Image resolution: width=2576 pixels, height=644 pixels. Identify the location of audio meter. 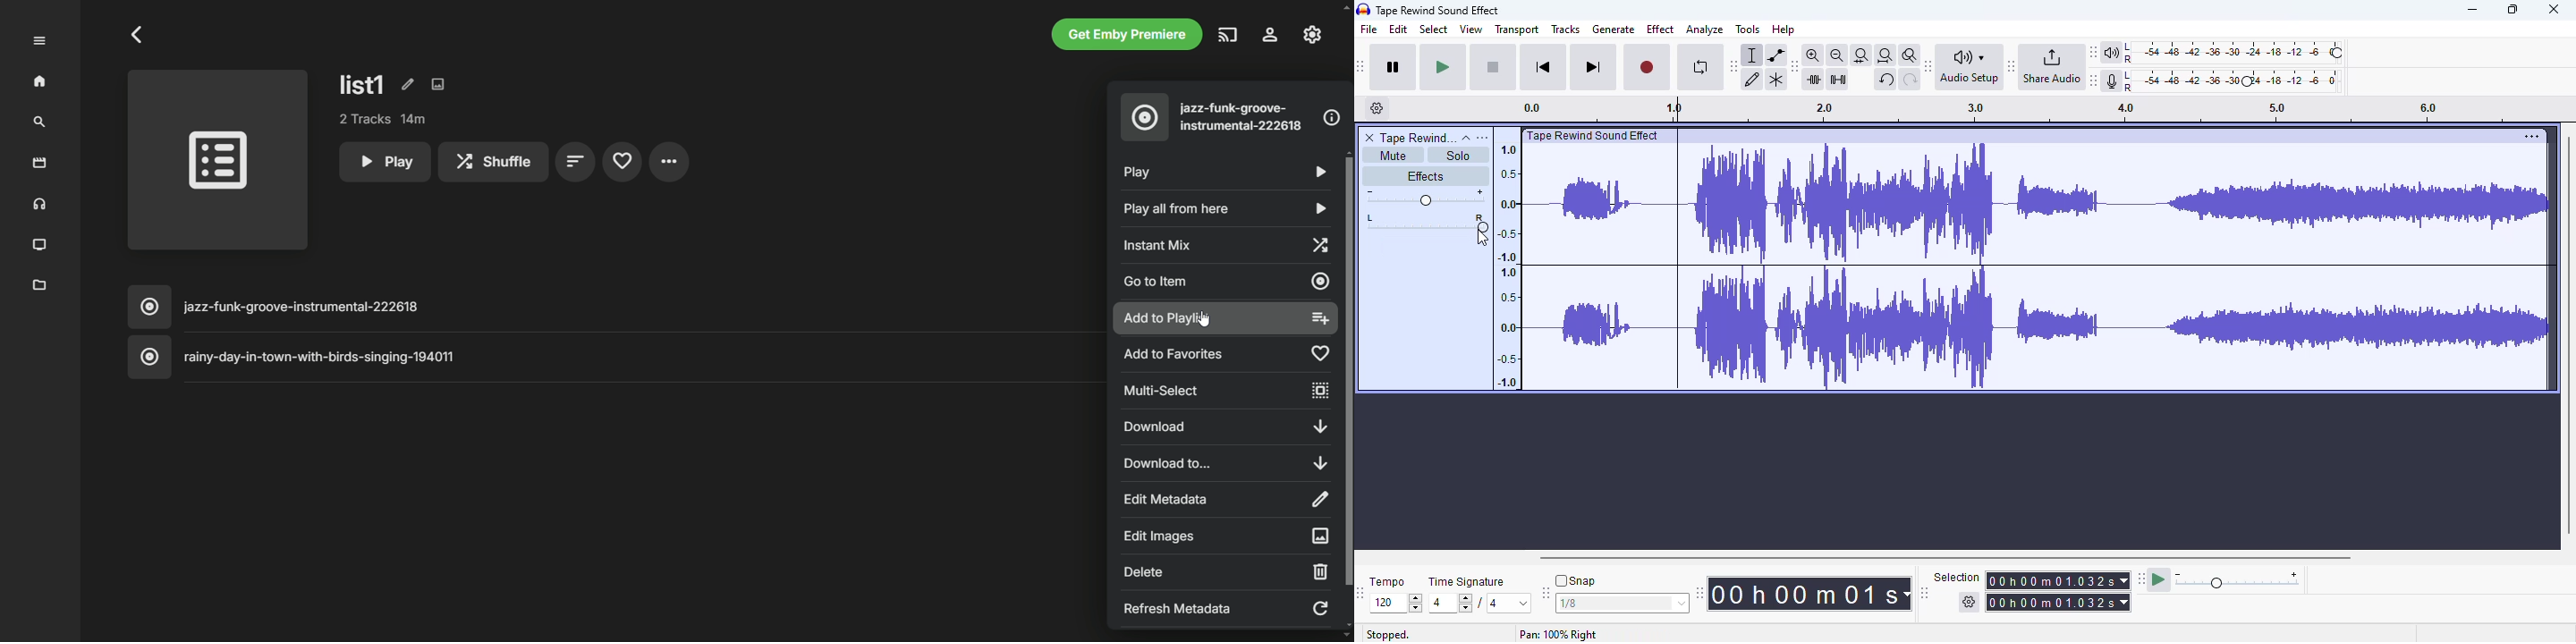
(2224, 82).